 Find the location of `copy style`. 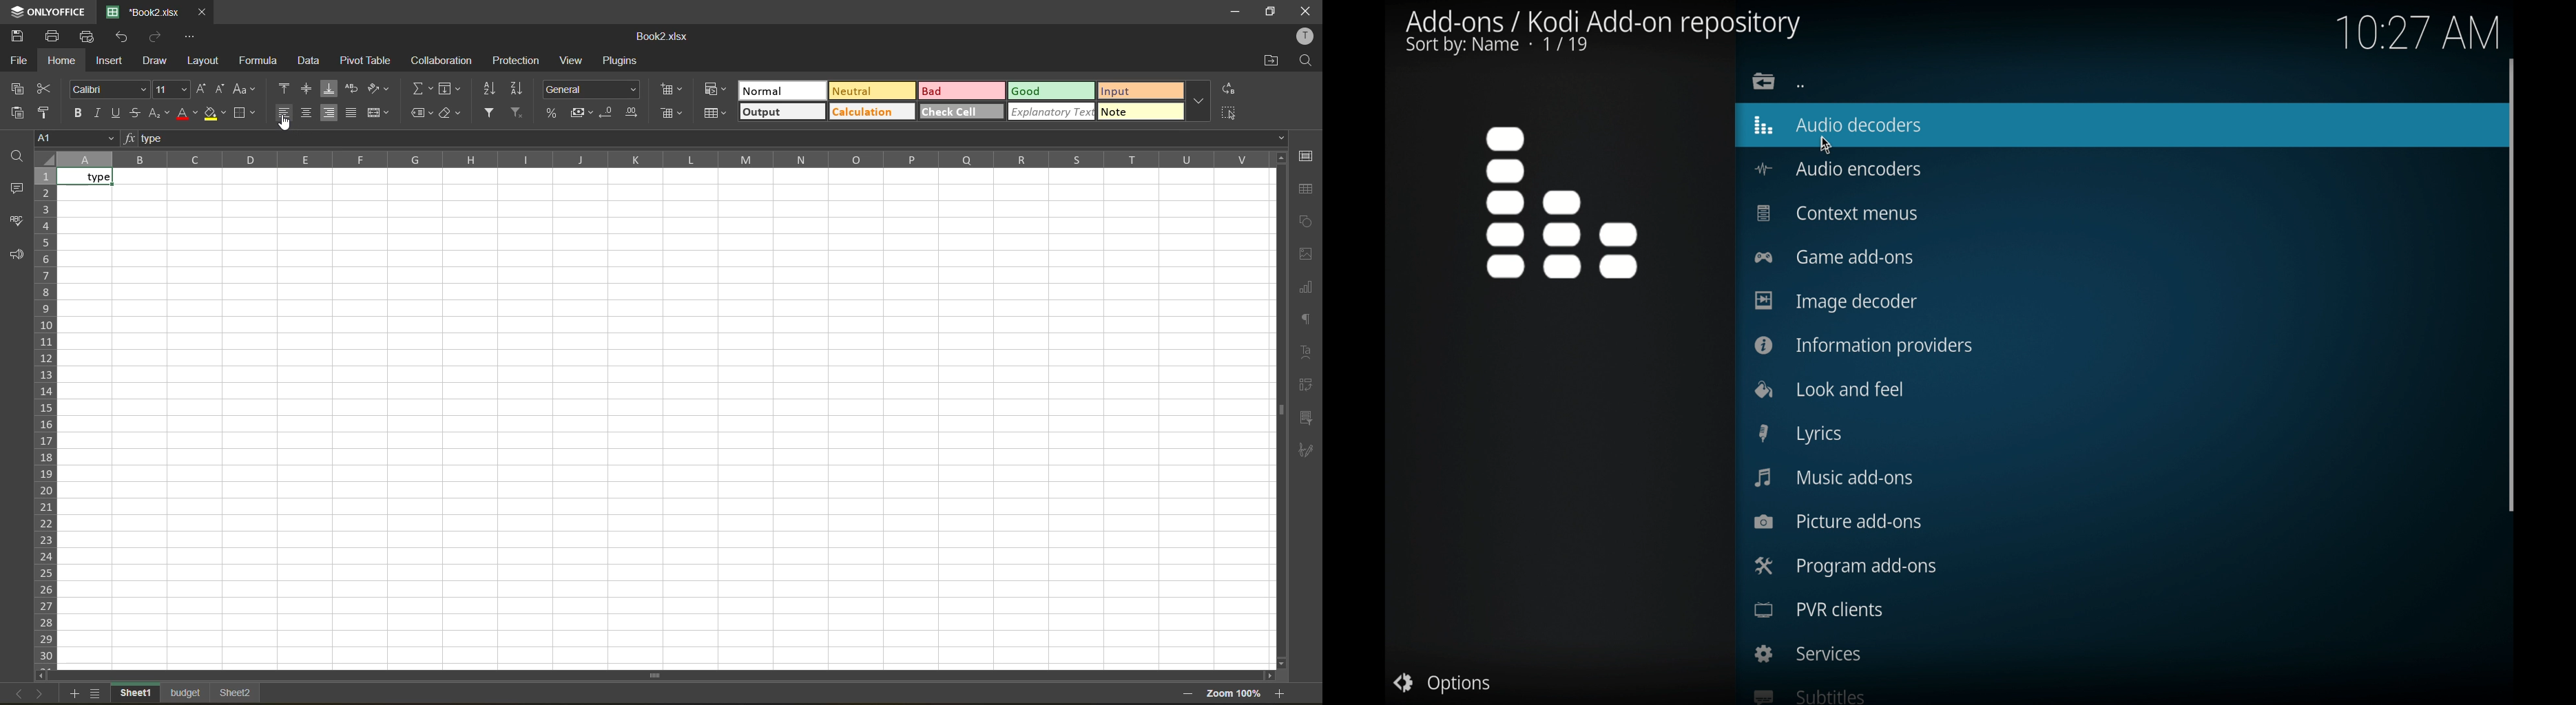

copy style is located at coordinates (48, 112).